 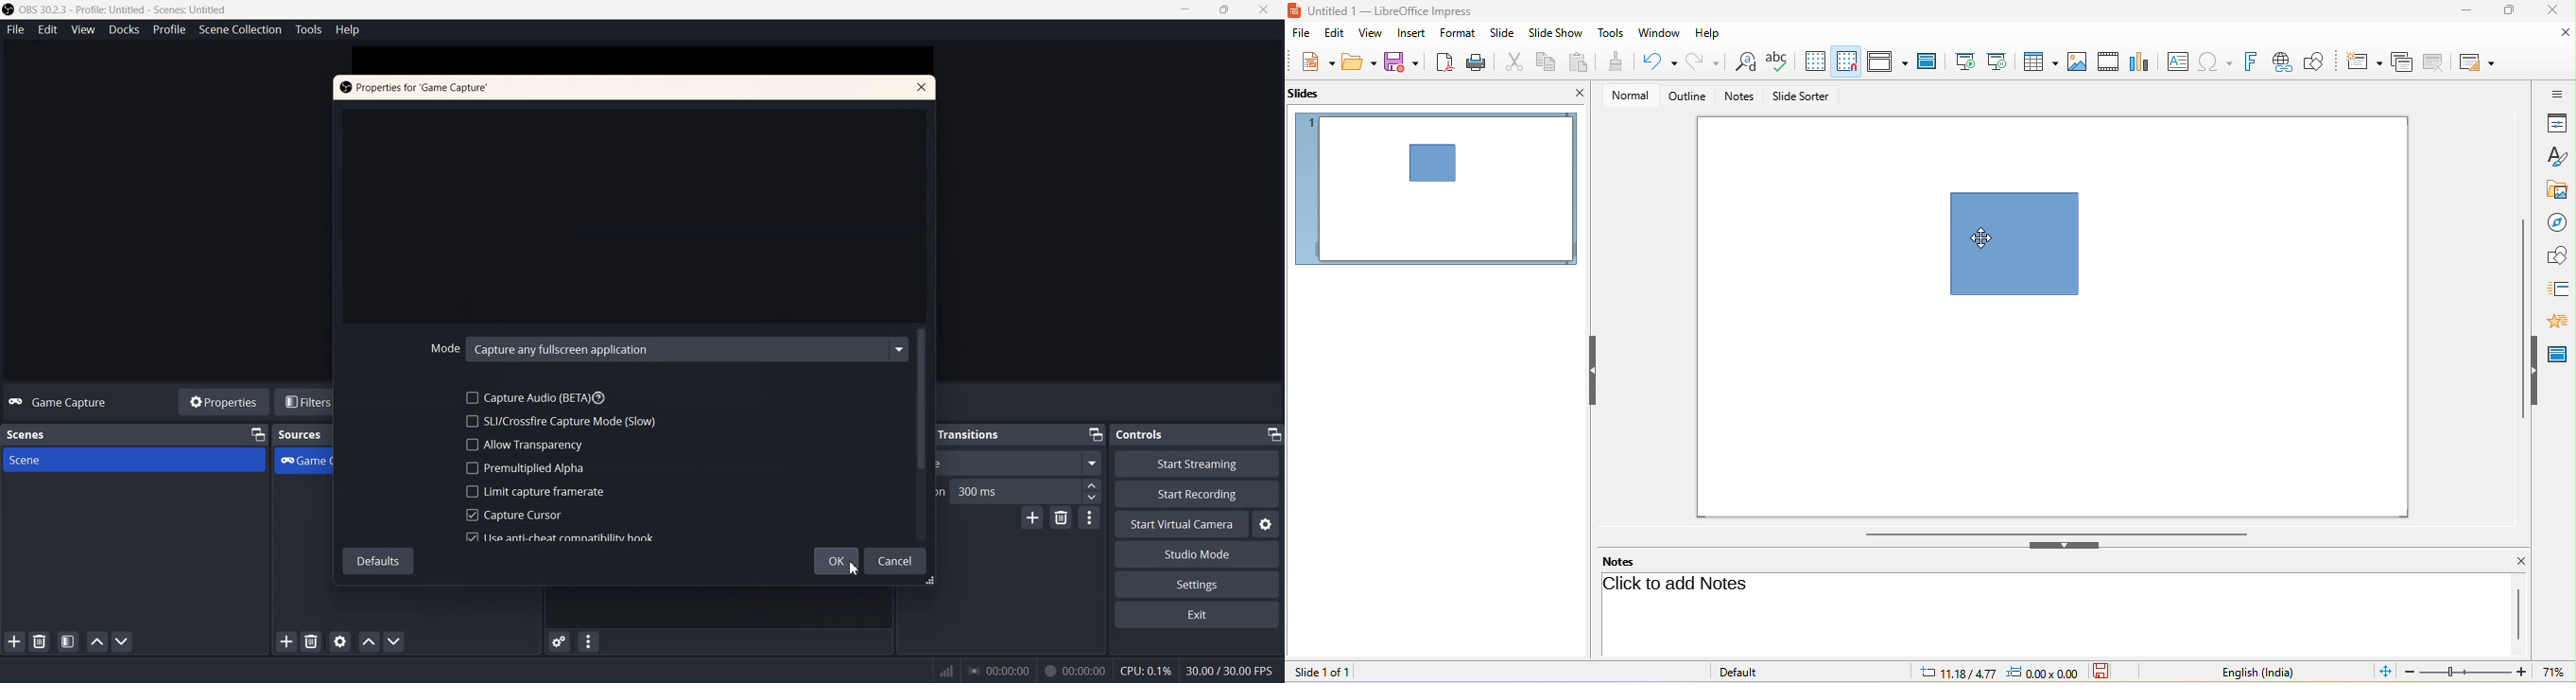 What do you see at coordinates (1089, 517) in the screenshot?
I see `Transition properties` at bounding box center [1089, 517].